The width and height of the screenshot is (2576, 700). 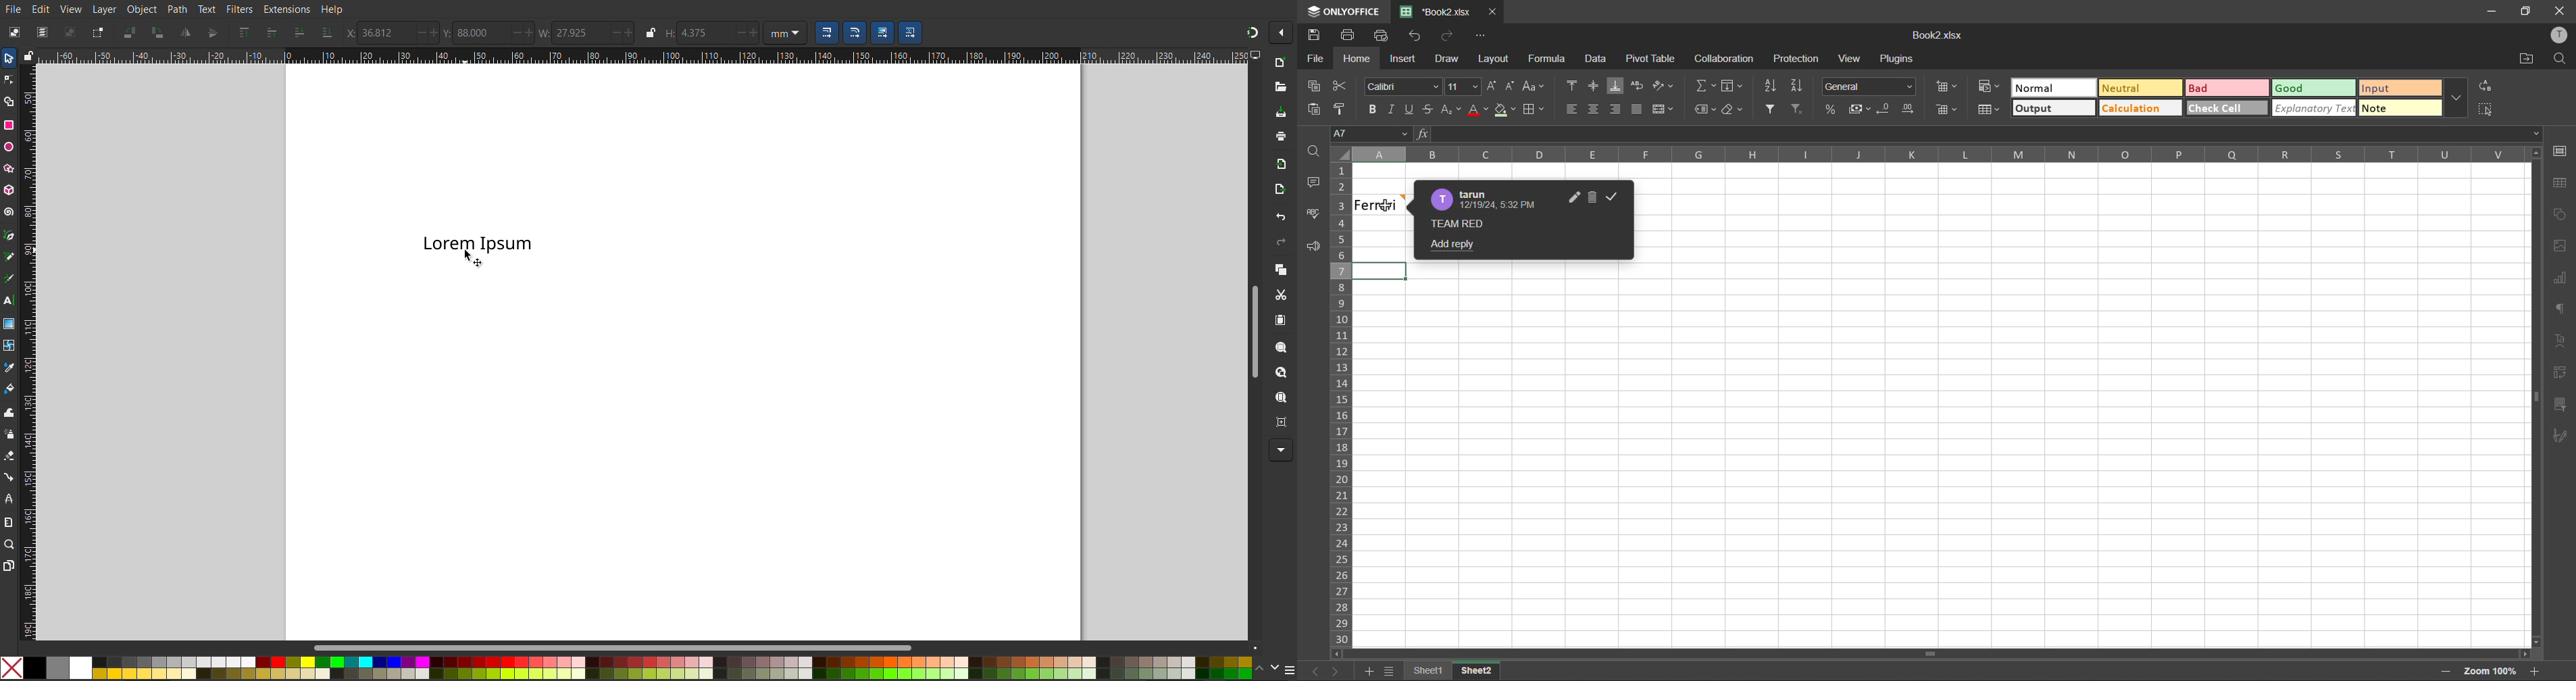 What do you see at coordinates (9, 343) in the screenshot?
I see `Mesh Tool` at bounding box center [9, 343].